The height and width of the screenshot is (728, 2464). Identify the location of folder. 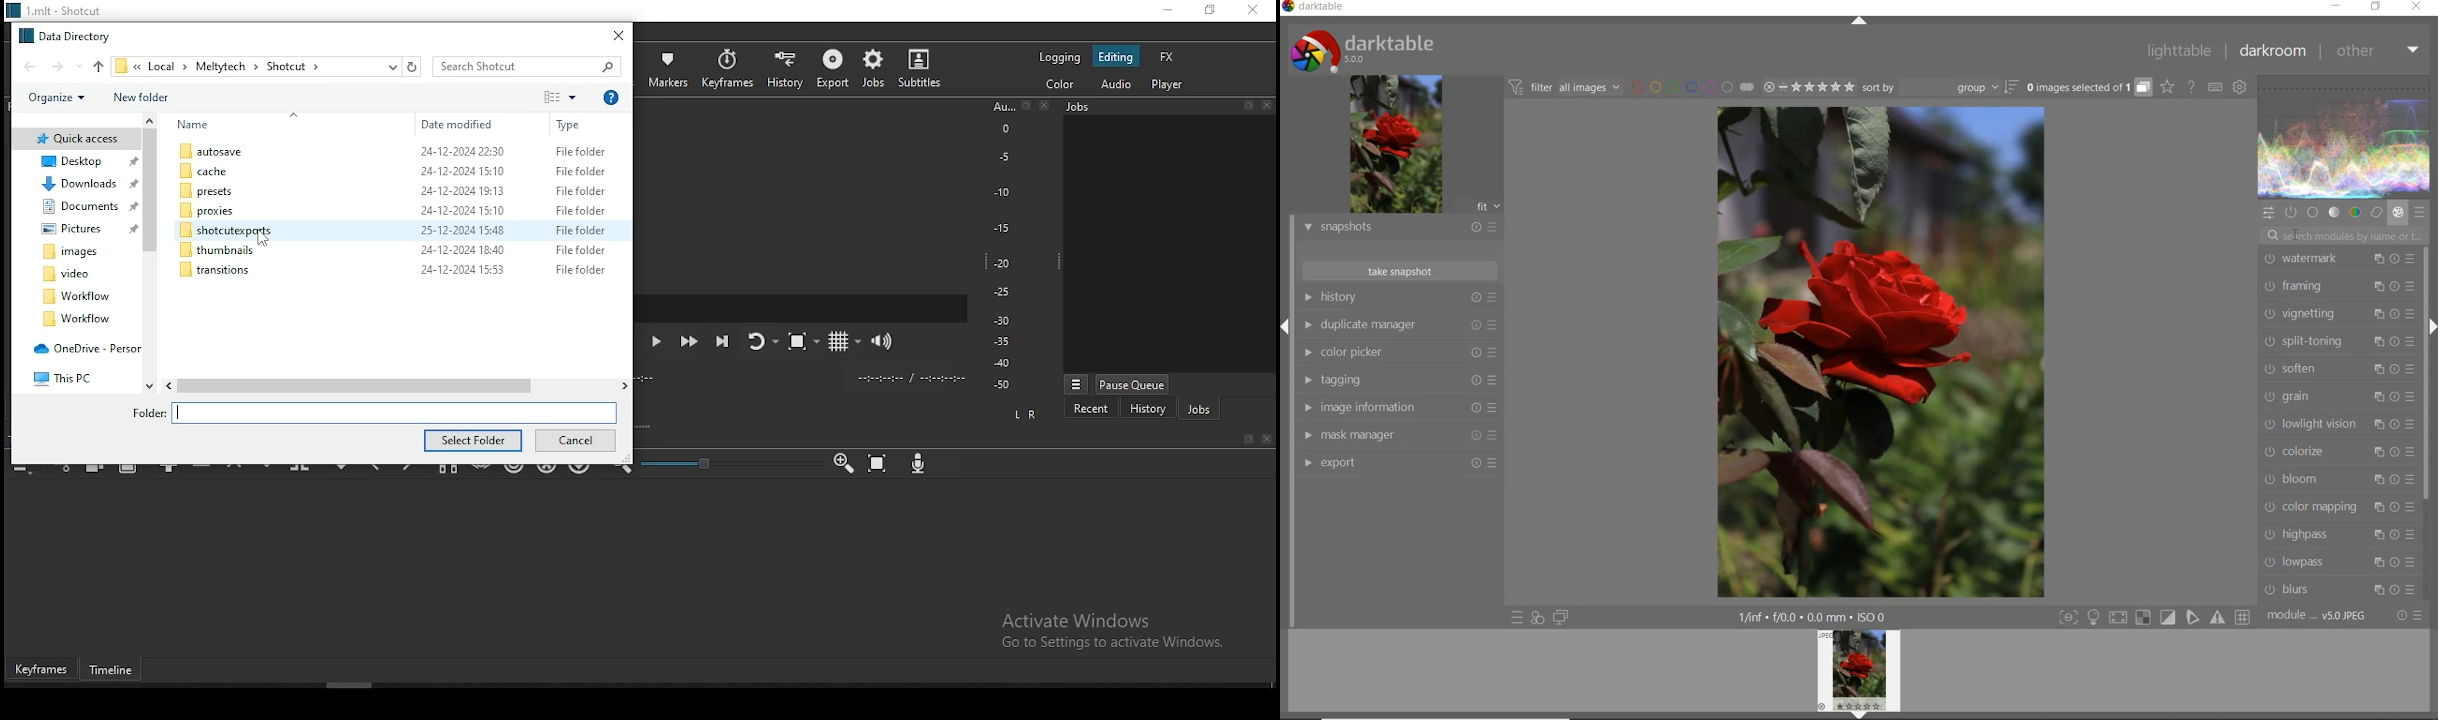
(379, 412).